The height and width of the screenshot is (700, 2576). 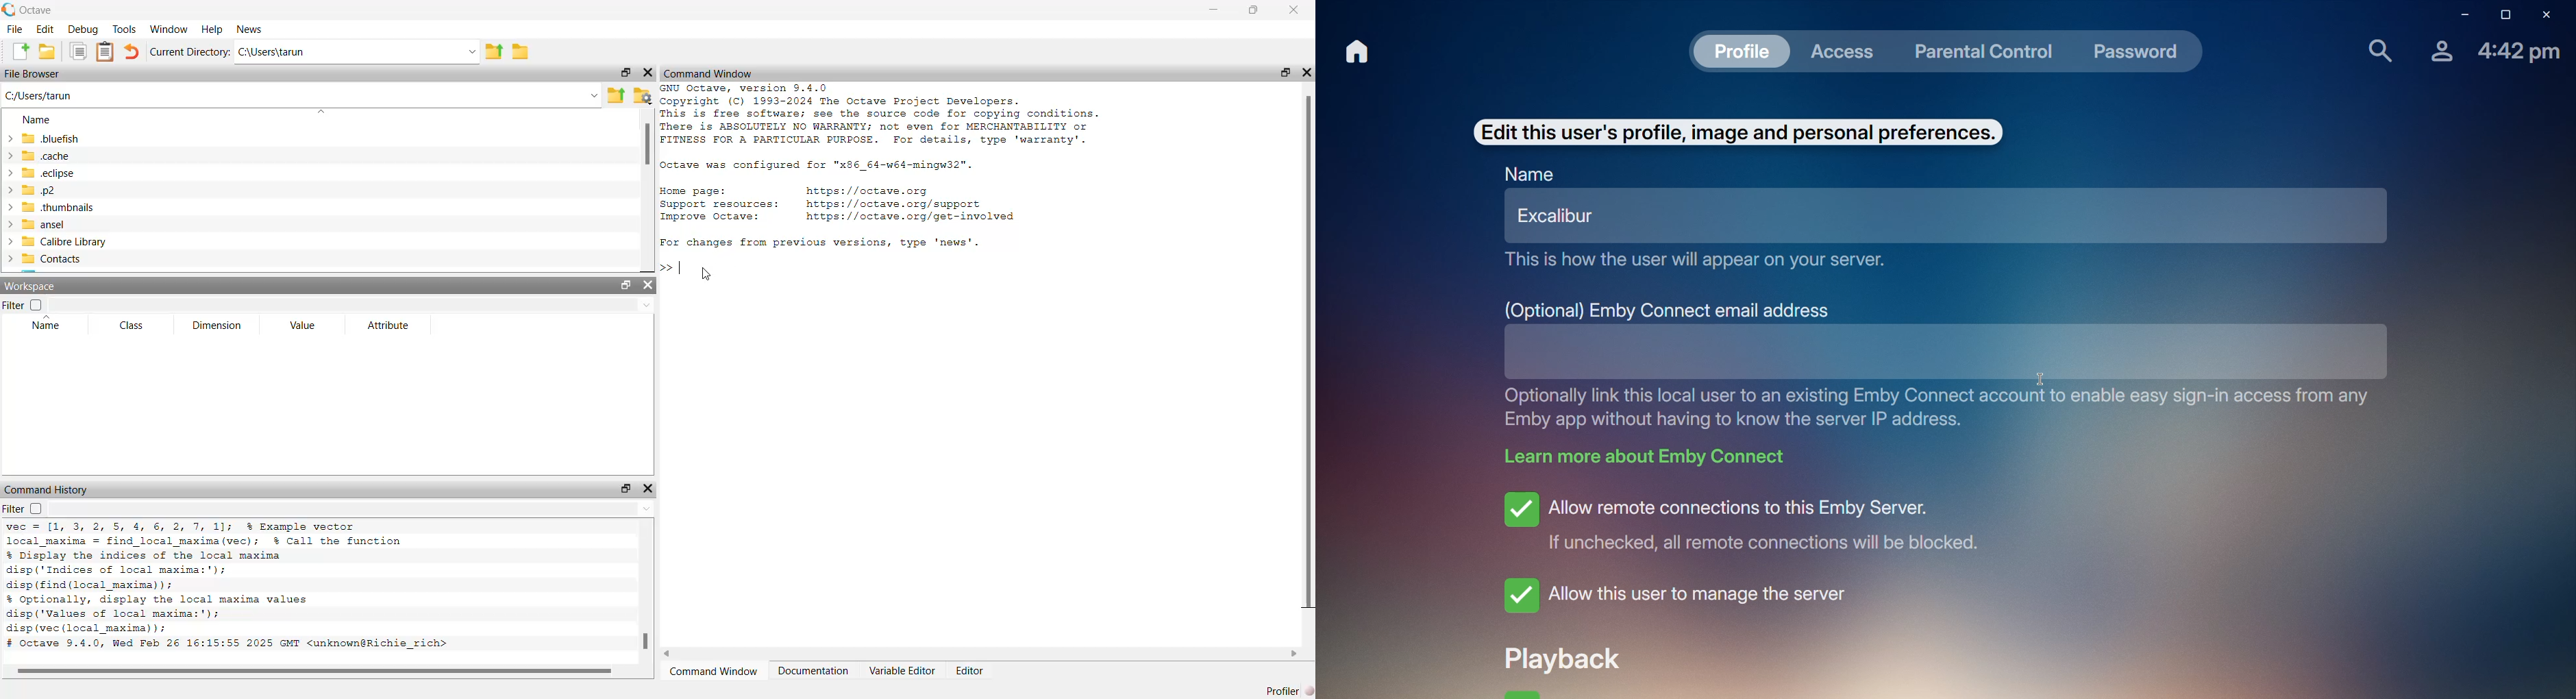 What do you see at coordinates (34, 119) in the screenshot?
I see `Name` at bounding box center [34, 119].